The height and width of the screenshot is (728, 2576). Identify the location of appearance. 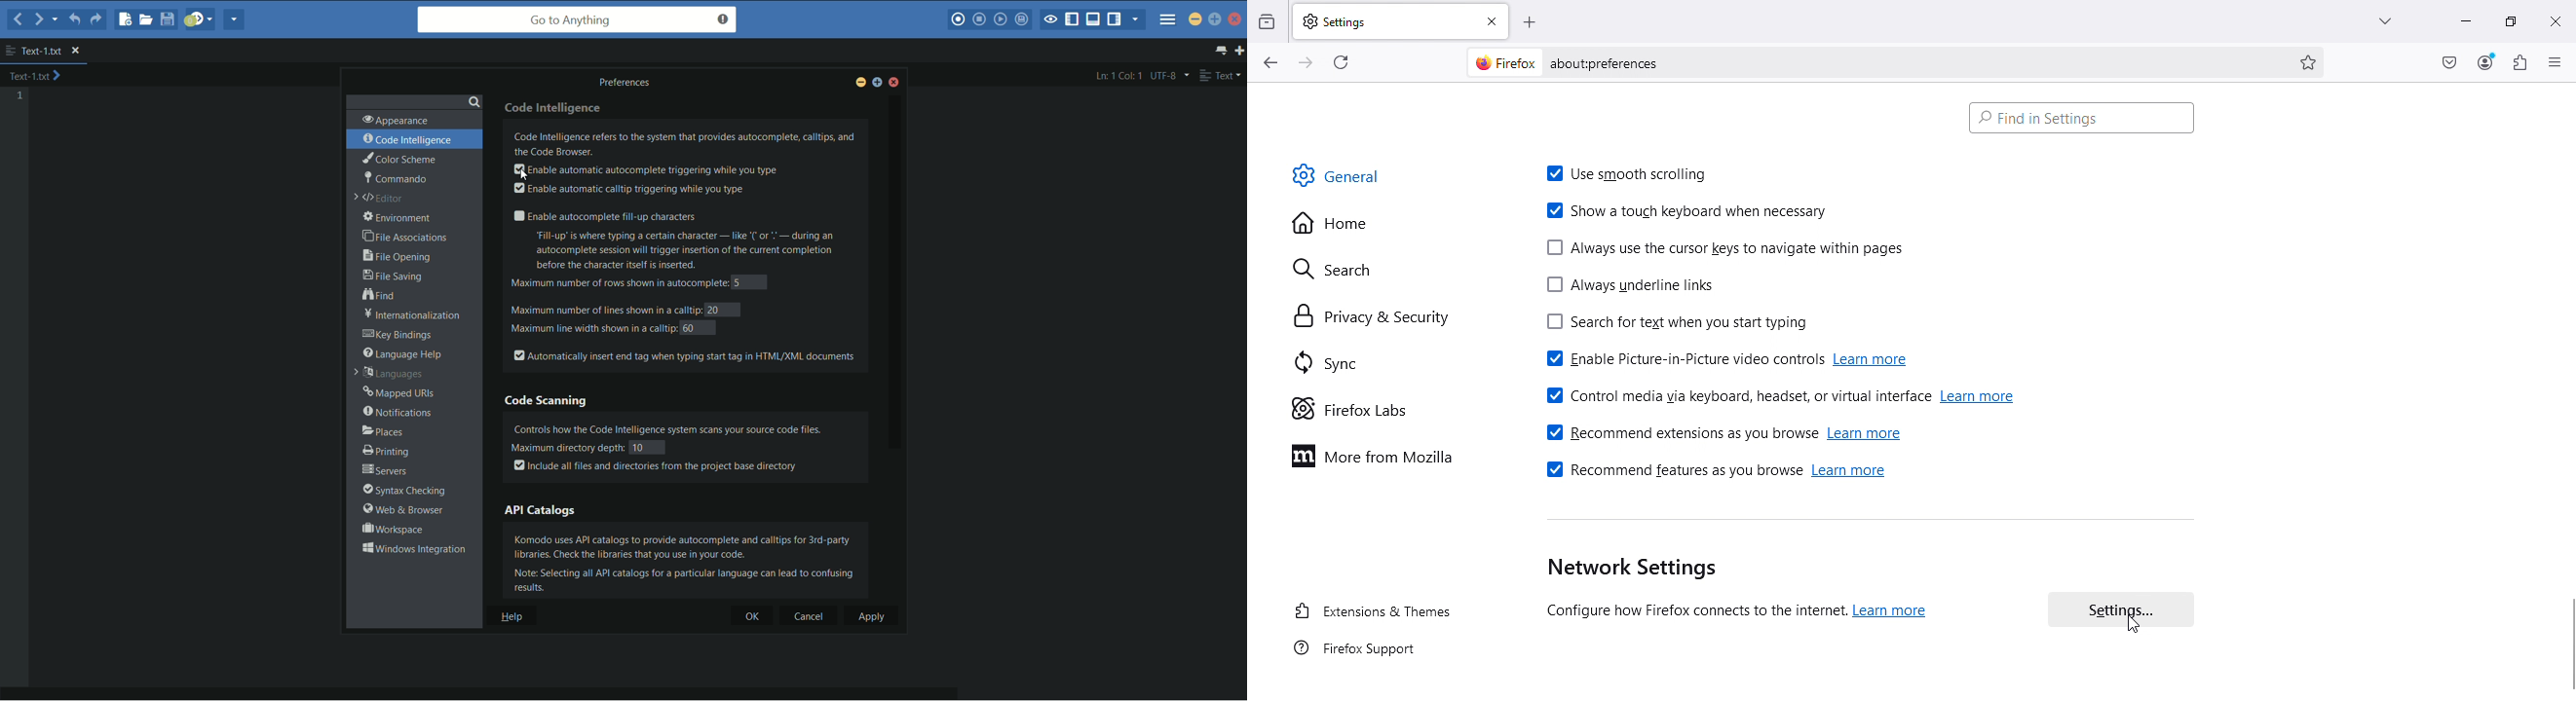
(395, 119).